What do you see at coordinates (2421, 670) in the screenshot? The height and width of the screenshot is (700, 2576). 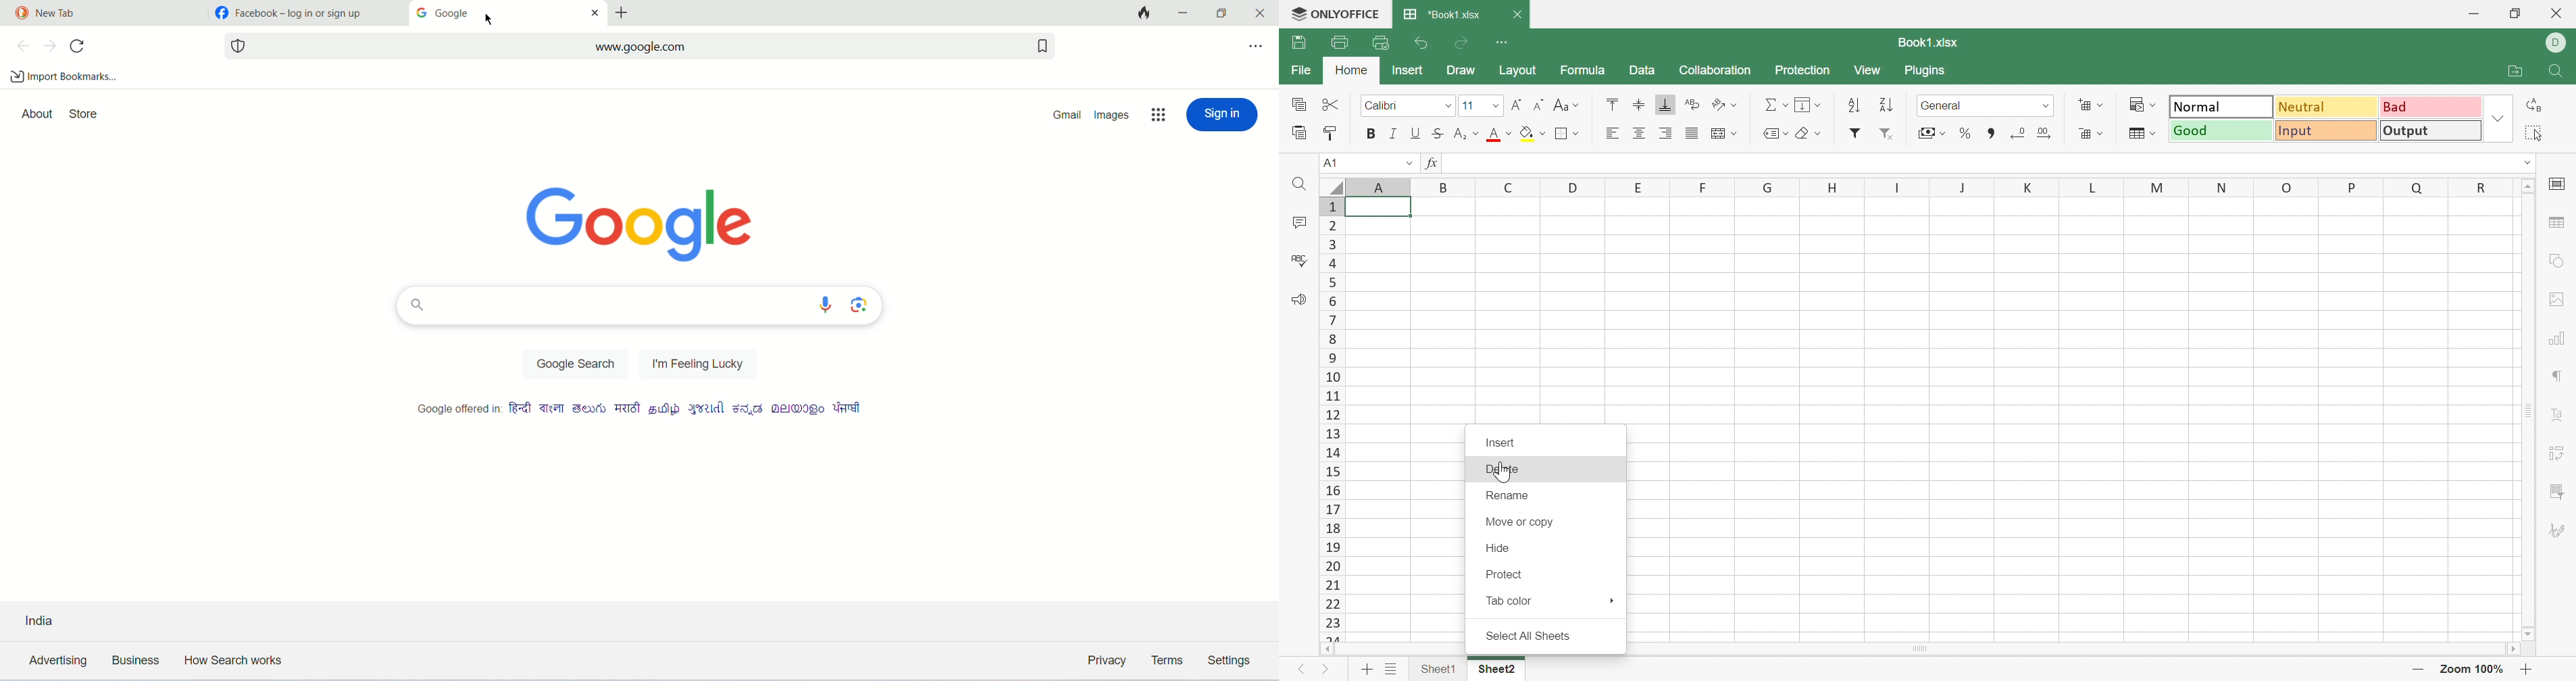 I see `-` at bounding box center [2421, 670].